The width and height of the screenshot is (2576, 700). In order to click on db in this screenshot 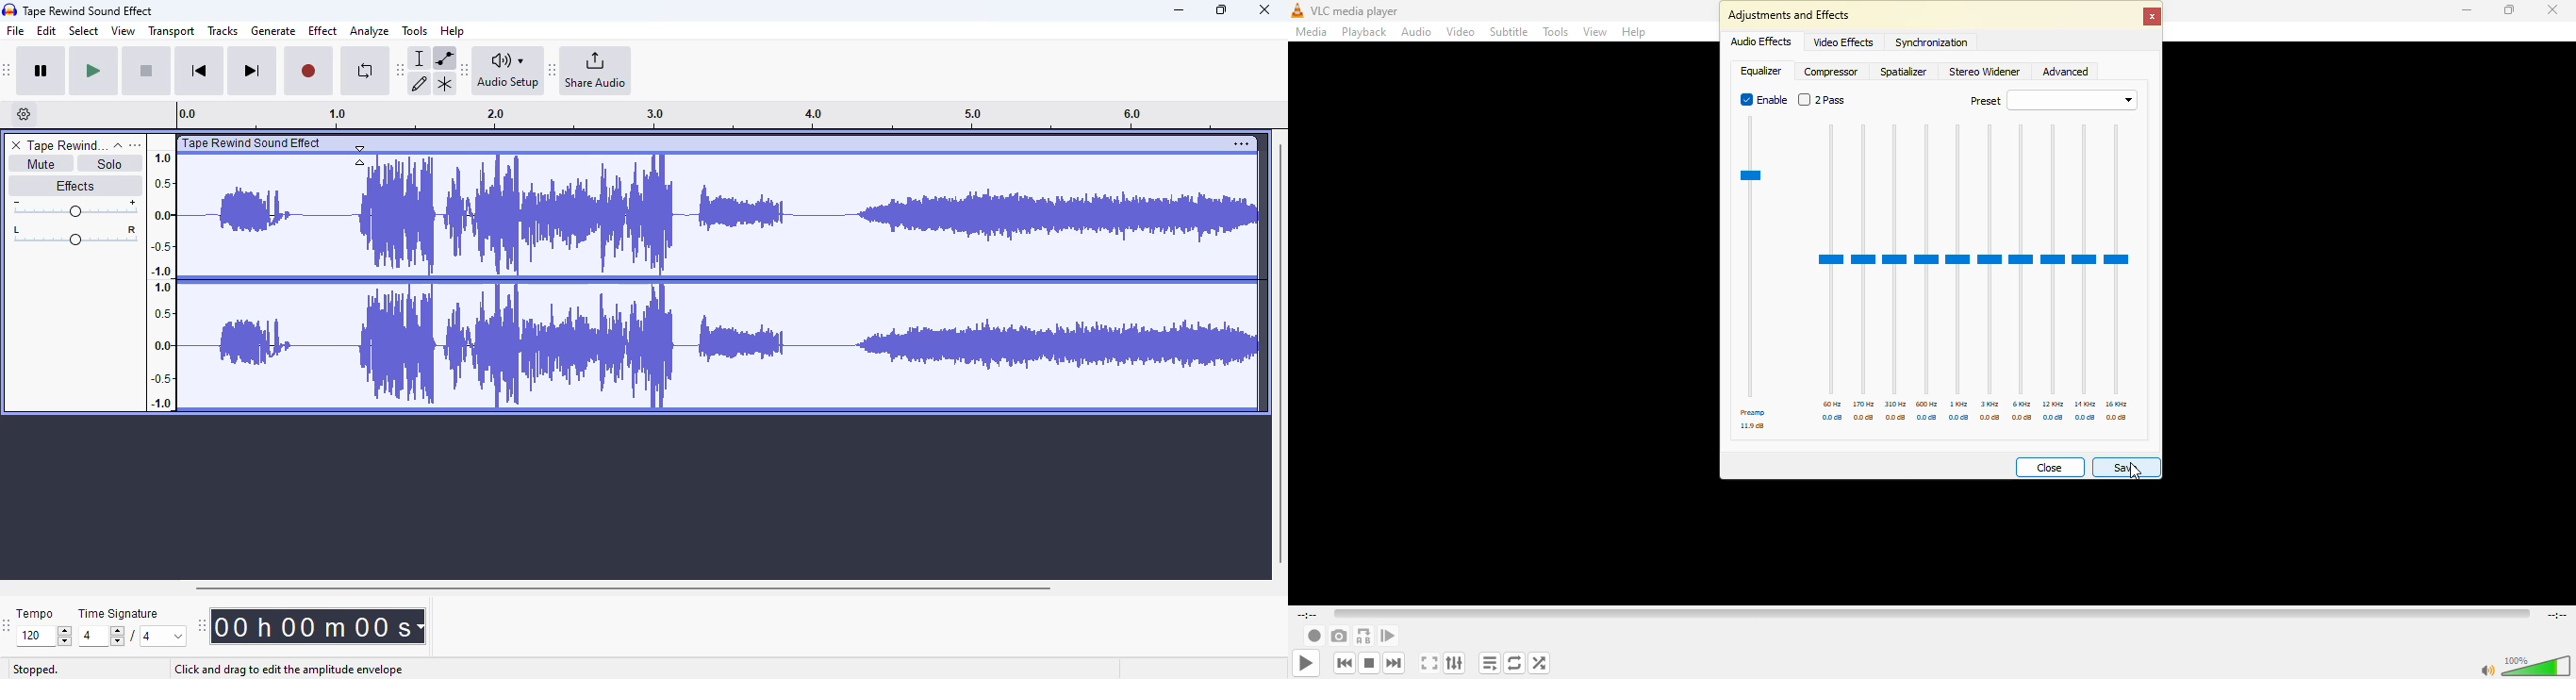, I will do `click(1896, 418)`.